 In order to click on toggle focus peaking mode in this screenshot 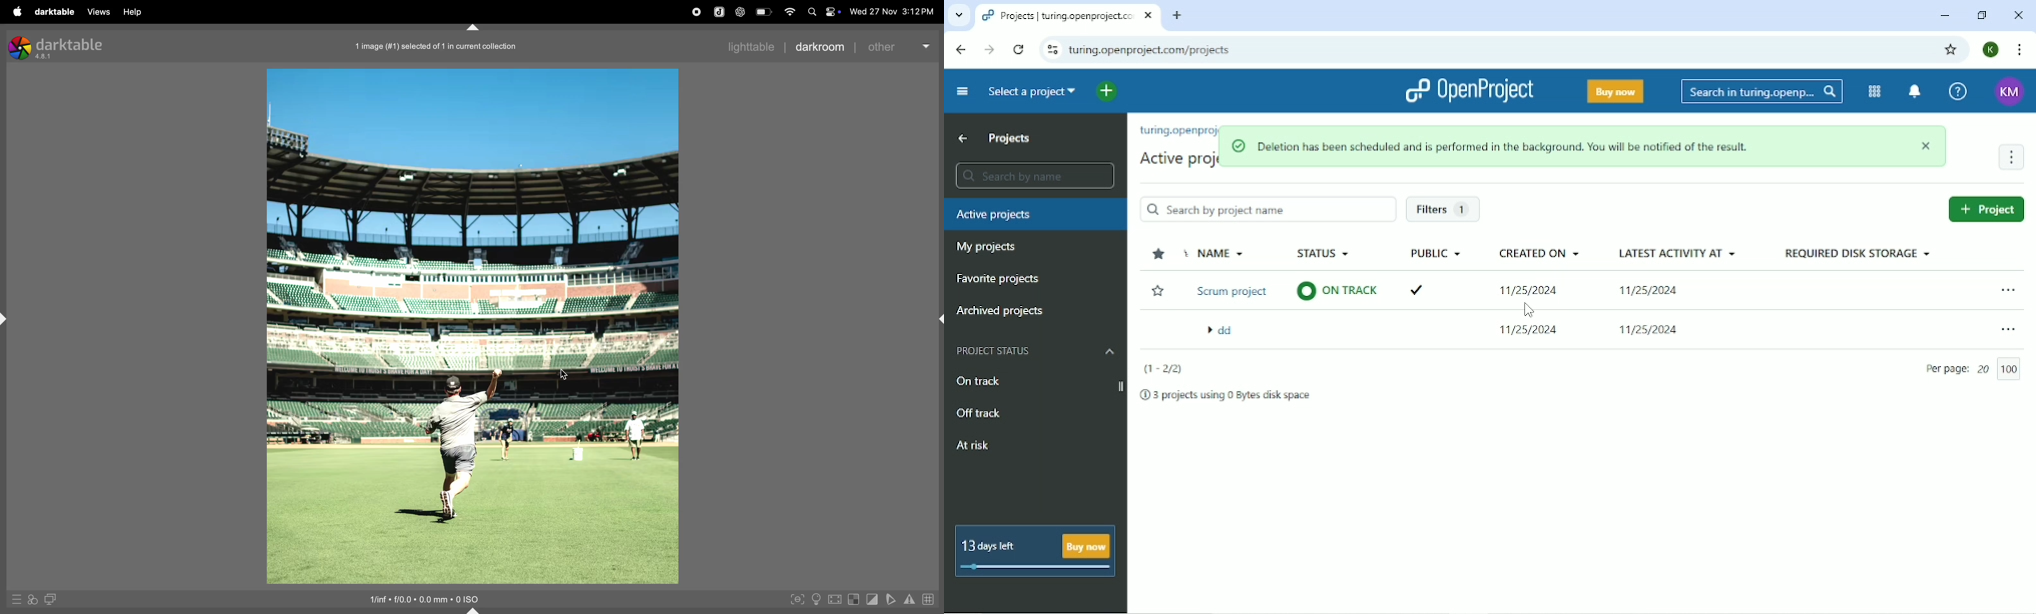, I will do `click(797, 598)`.